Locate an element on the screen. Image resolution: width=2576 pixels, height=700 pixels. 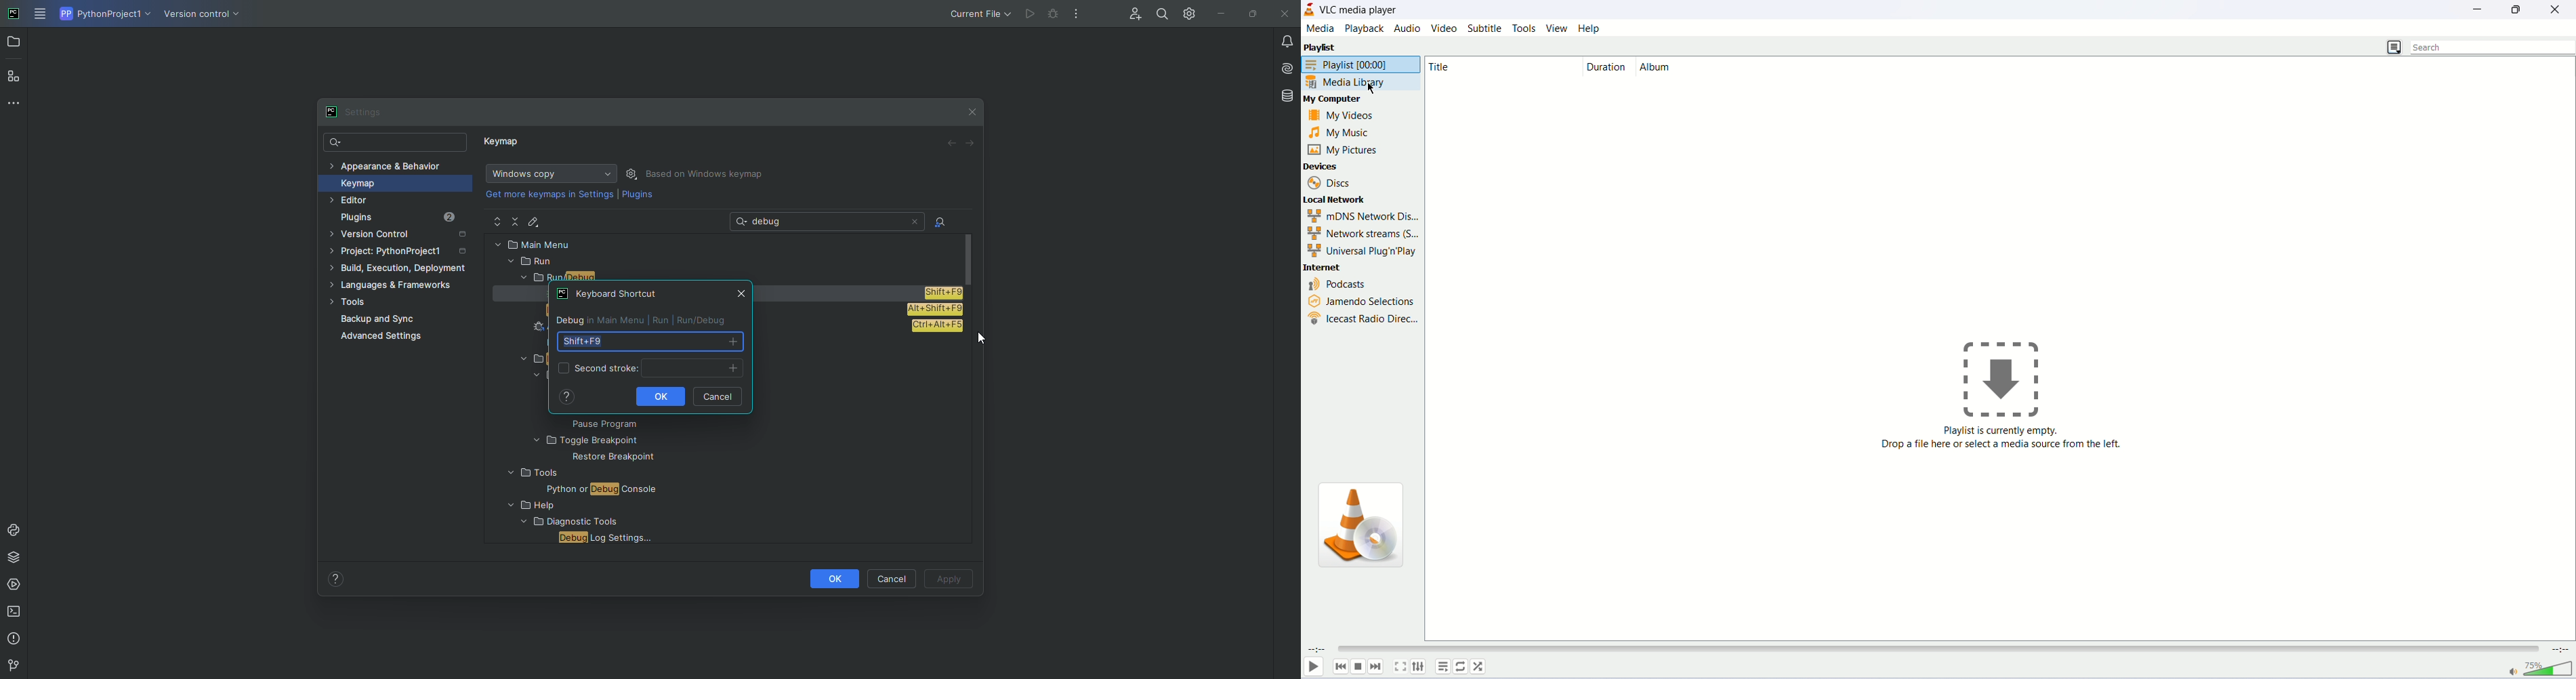
FILE NAME is located at coordinates (578, 489).